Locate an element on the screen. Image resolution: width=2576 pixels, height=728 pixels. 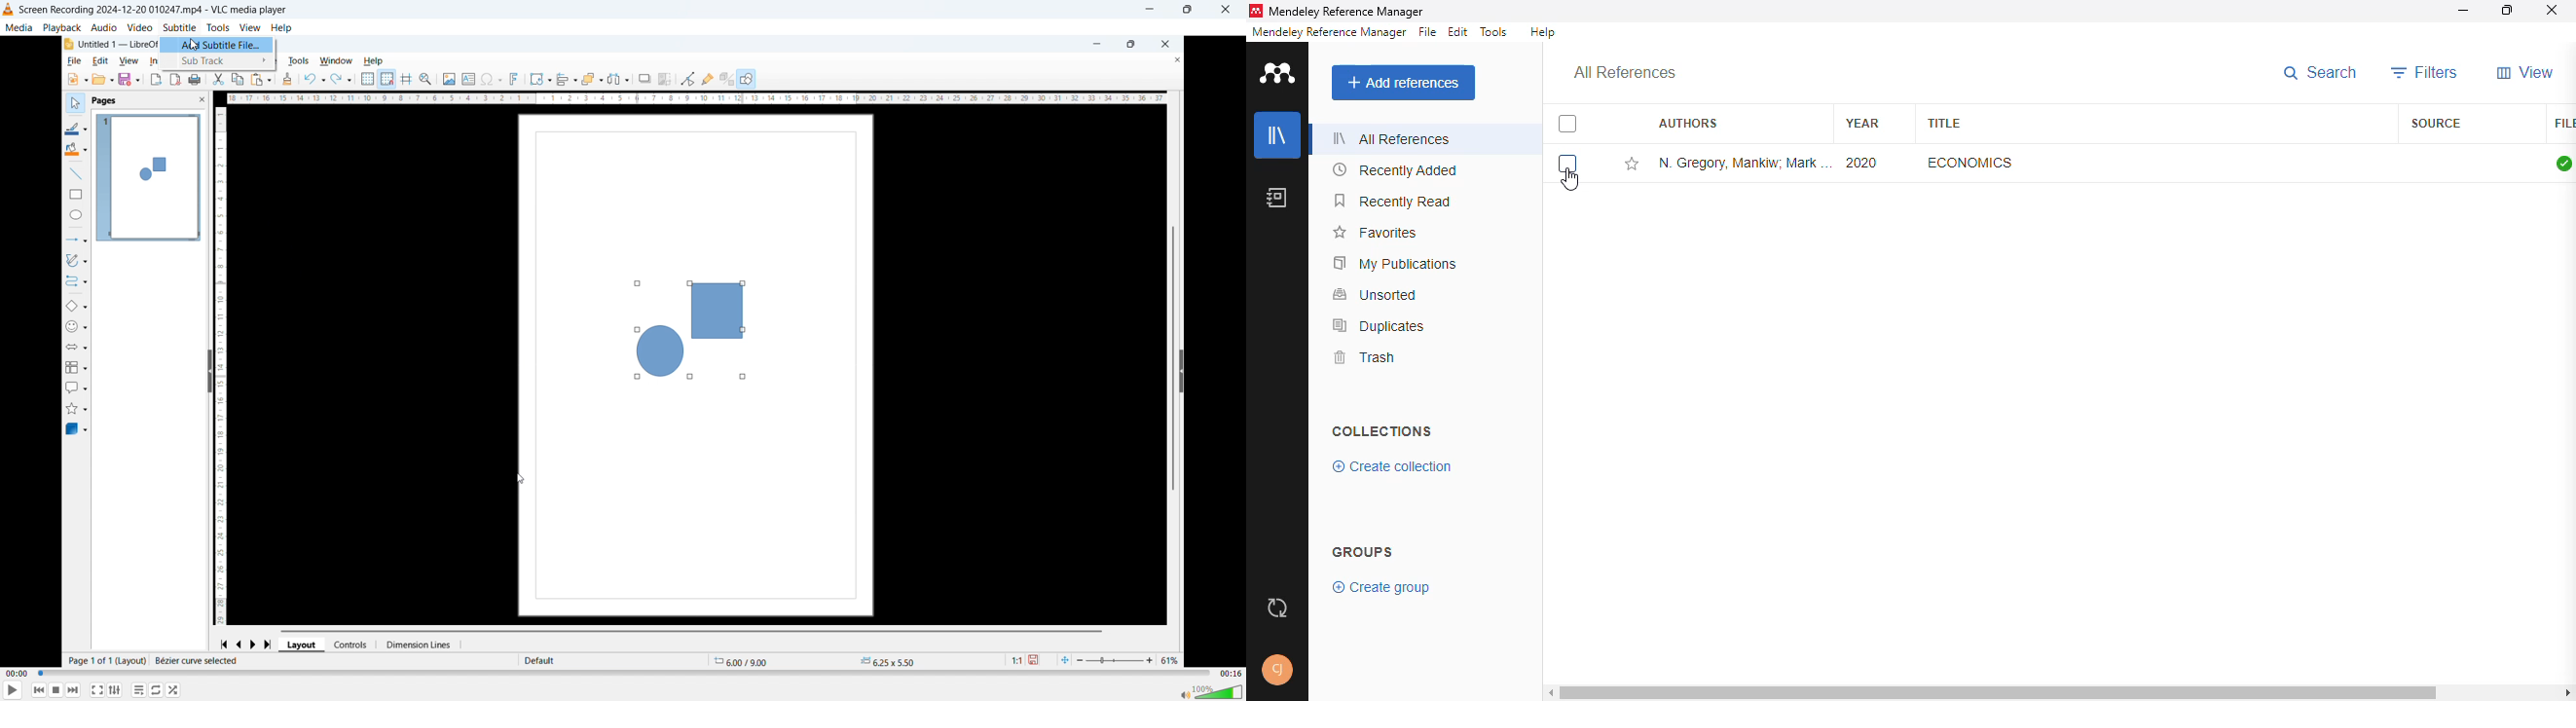
clone formatting is located at coordinates (287, 79).